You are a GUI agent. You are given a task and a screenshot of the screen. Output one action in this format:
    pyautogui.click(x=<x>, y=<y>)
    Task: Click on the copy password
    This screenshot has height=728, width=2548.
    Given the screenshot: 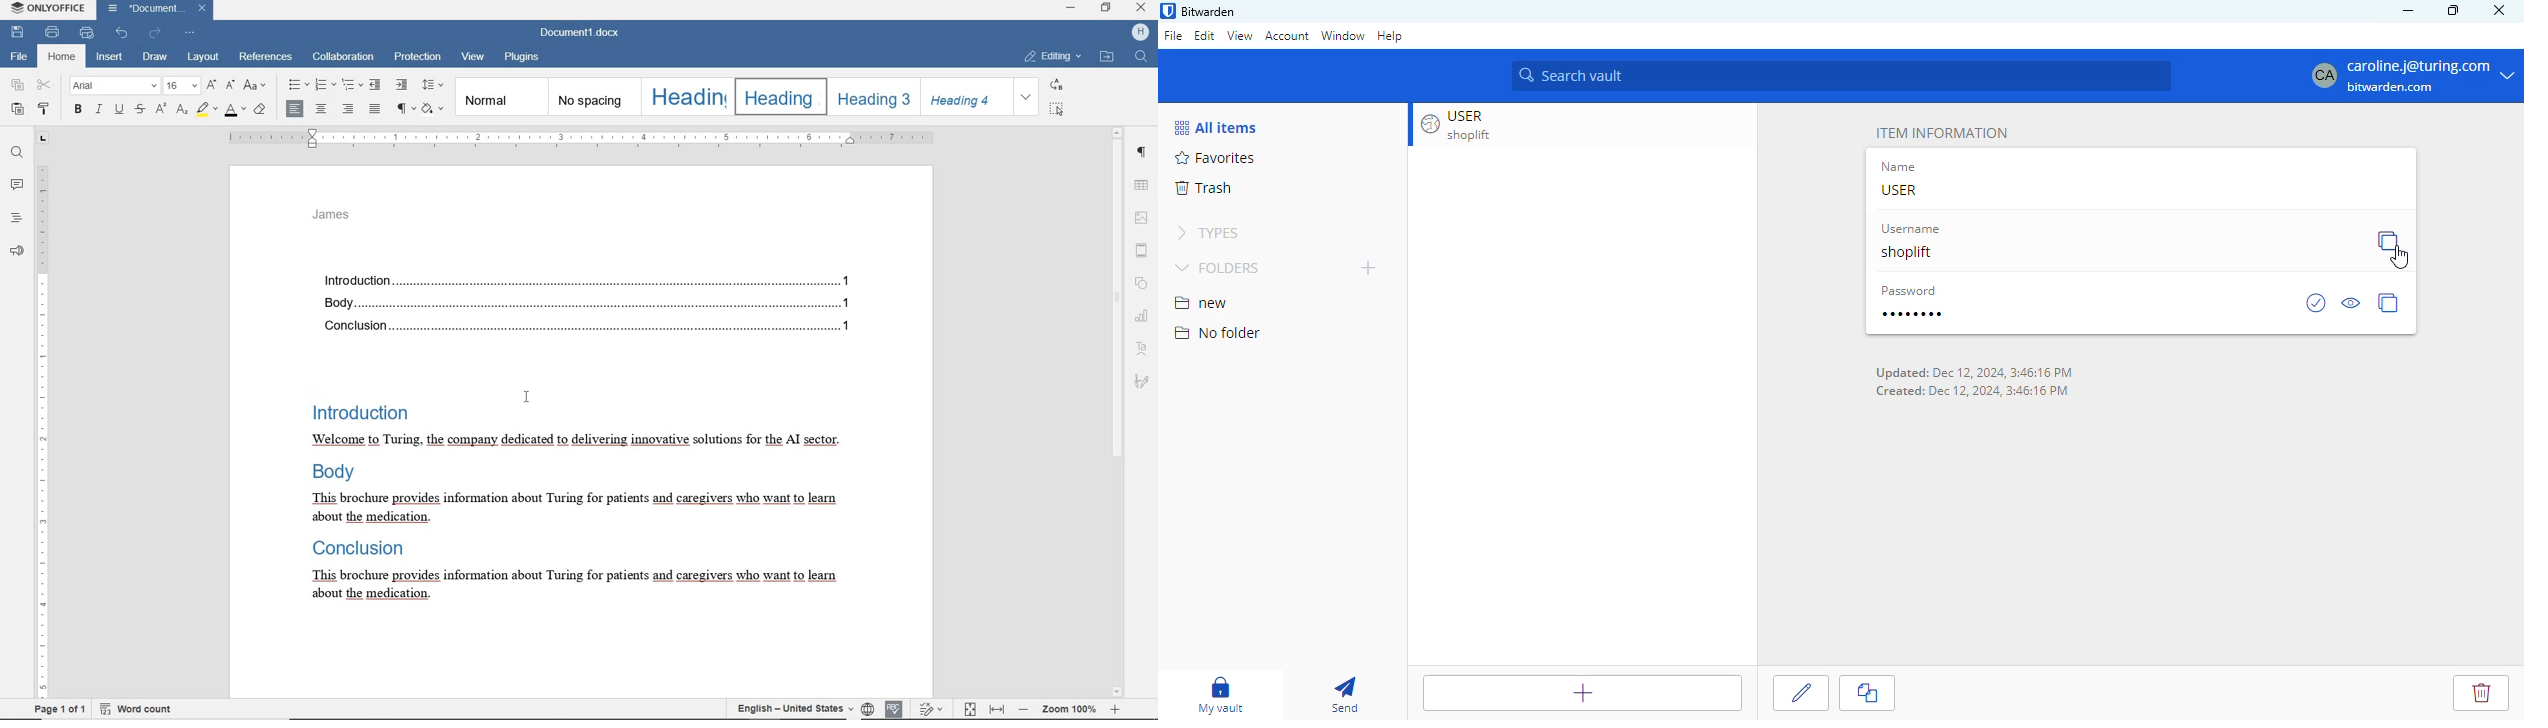 What is the action you would take?
    pyautogui.click(x=2387, y=302)
    